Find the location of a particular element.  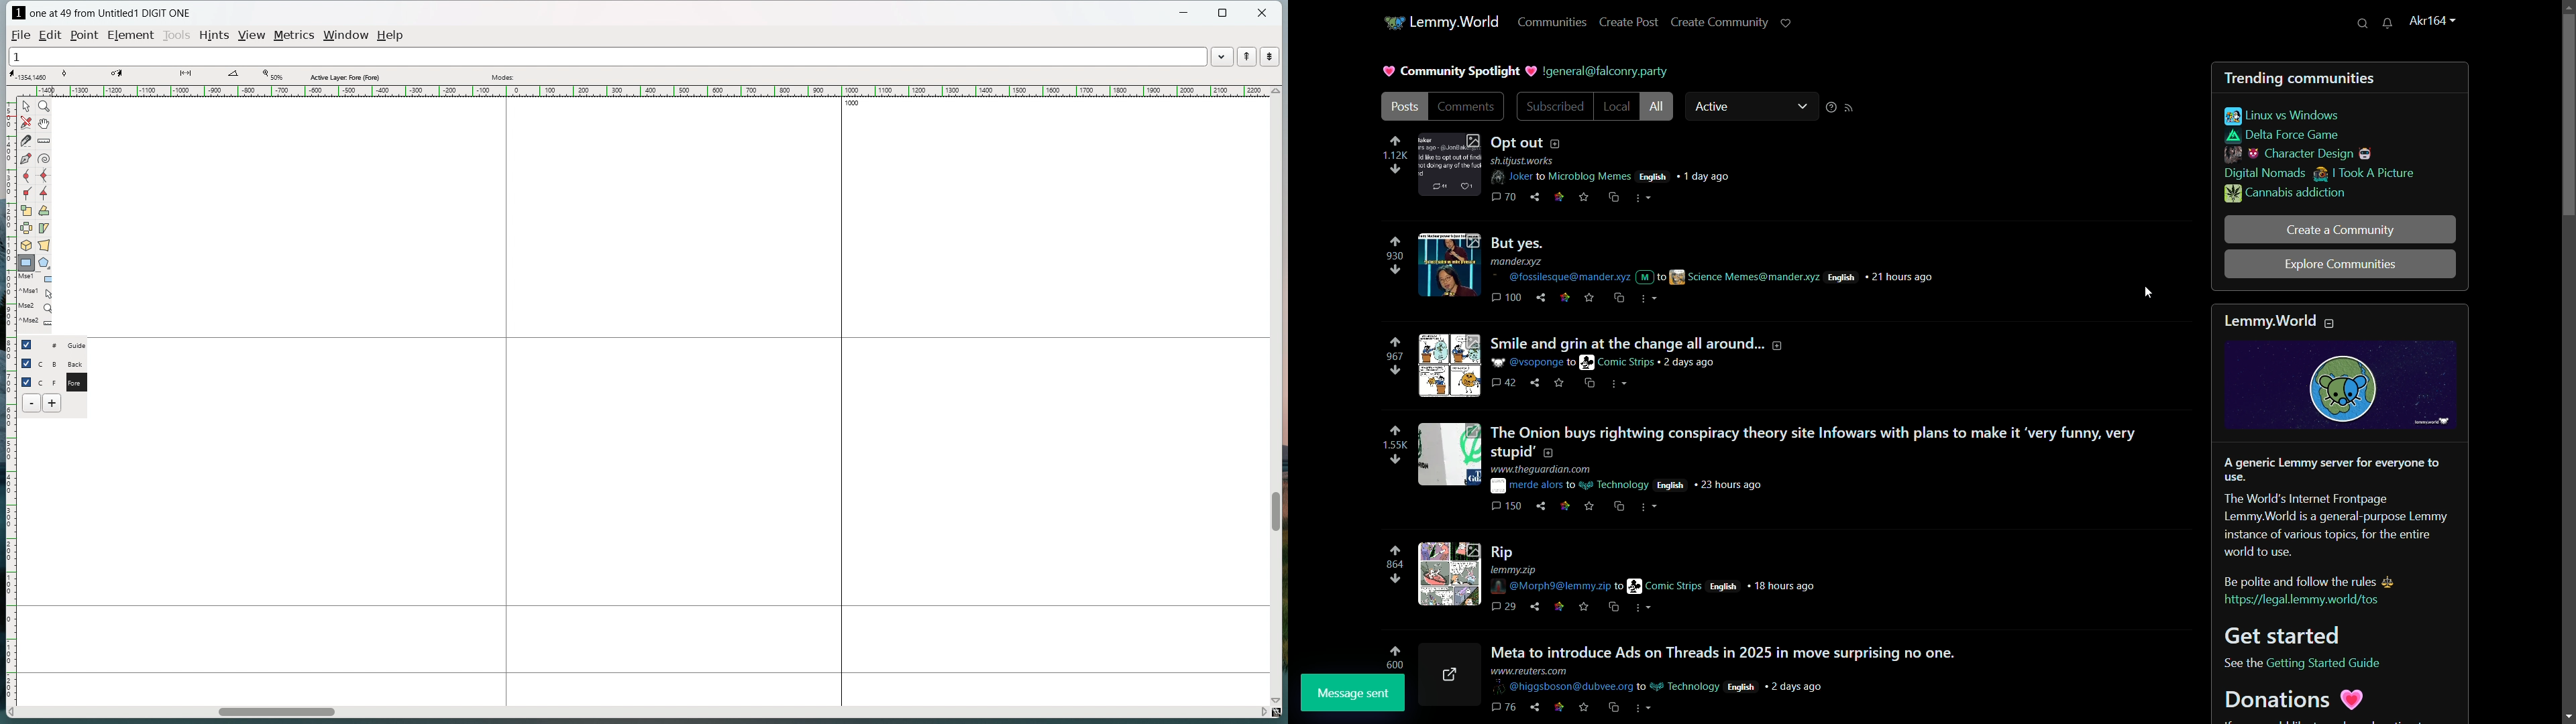

more is located at coordinates (1652, 296).